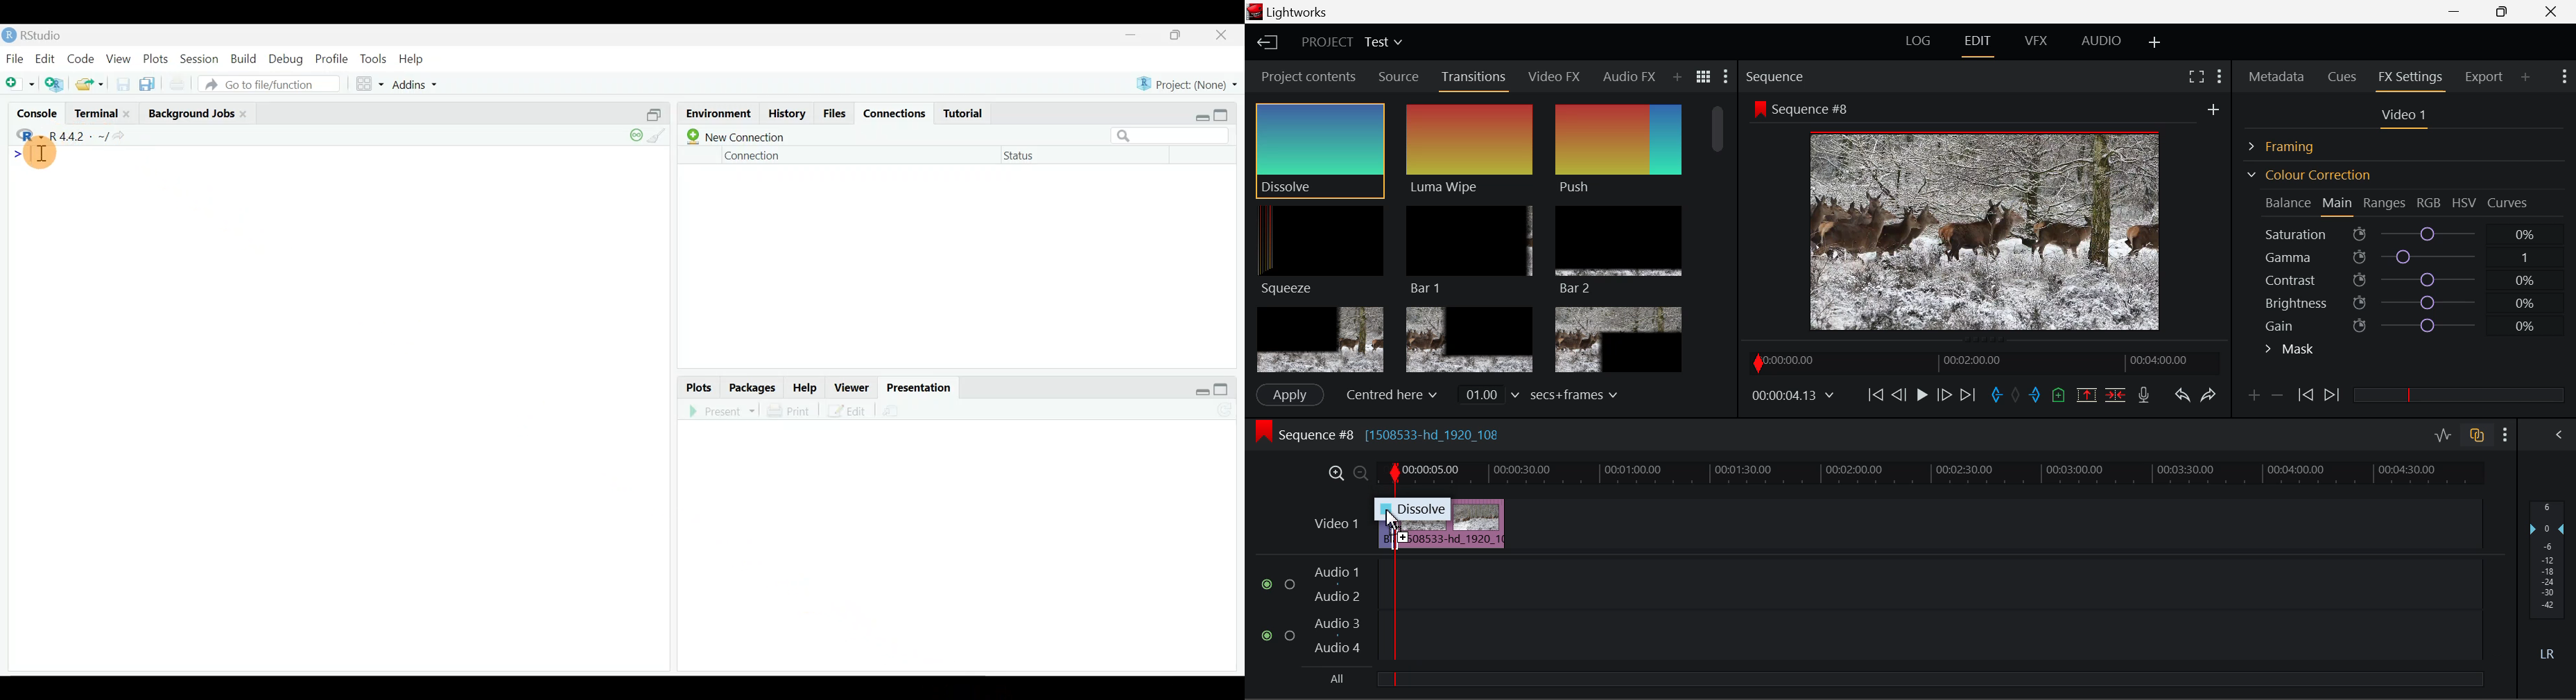 This screenshot has width=2576, height=700. What do you see at coordinates (1172, 136) in the screenshot?
I see `Search bar` at bounding box center [1172, 136].